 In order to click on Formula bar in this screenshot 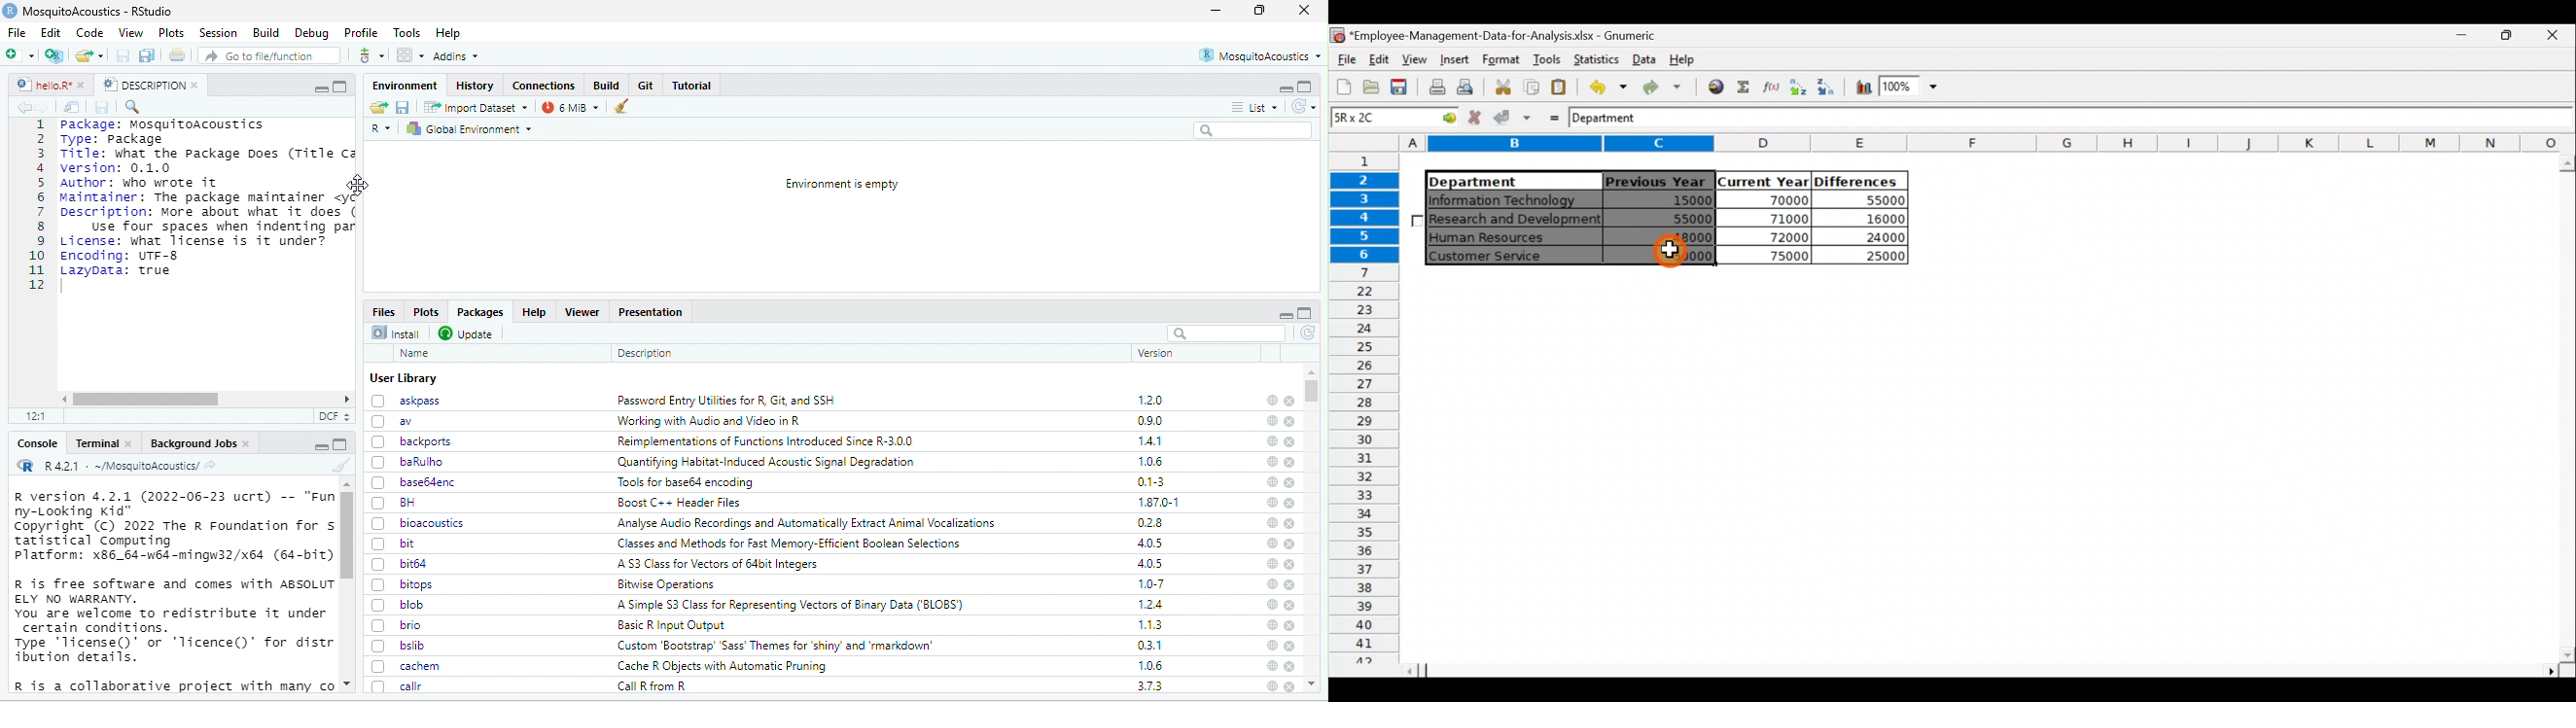, I will do `click(2122, 121)`.